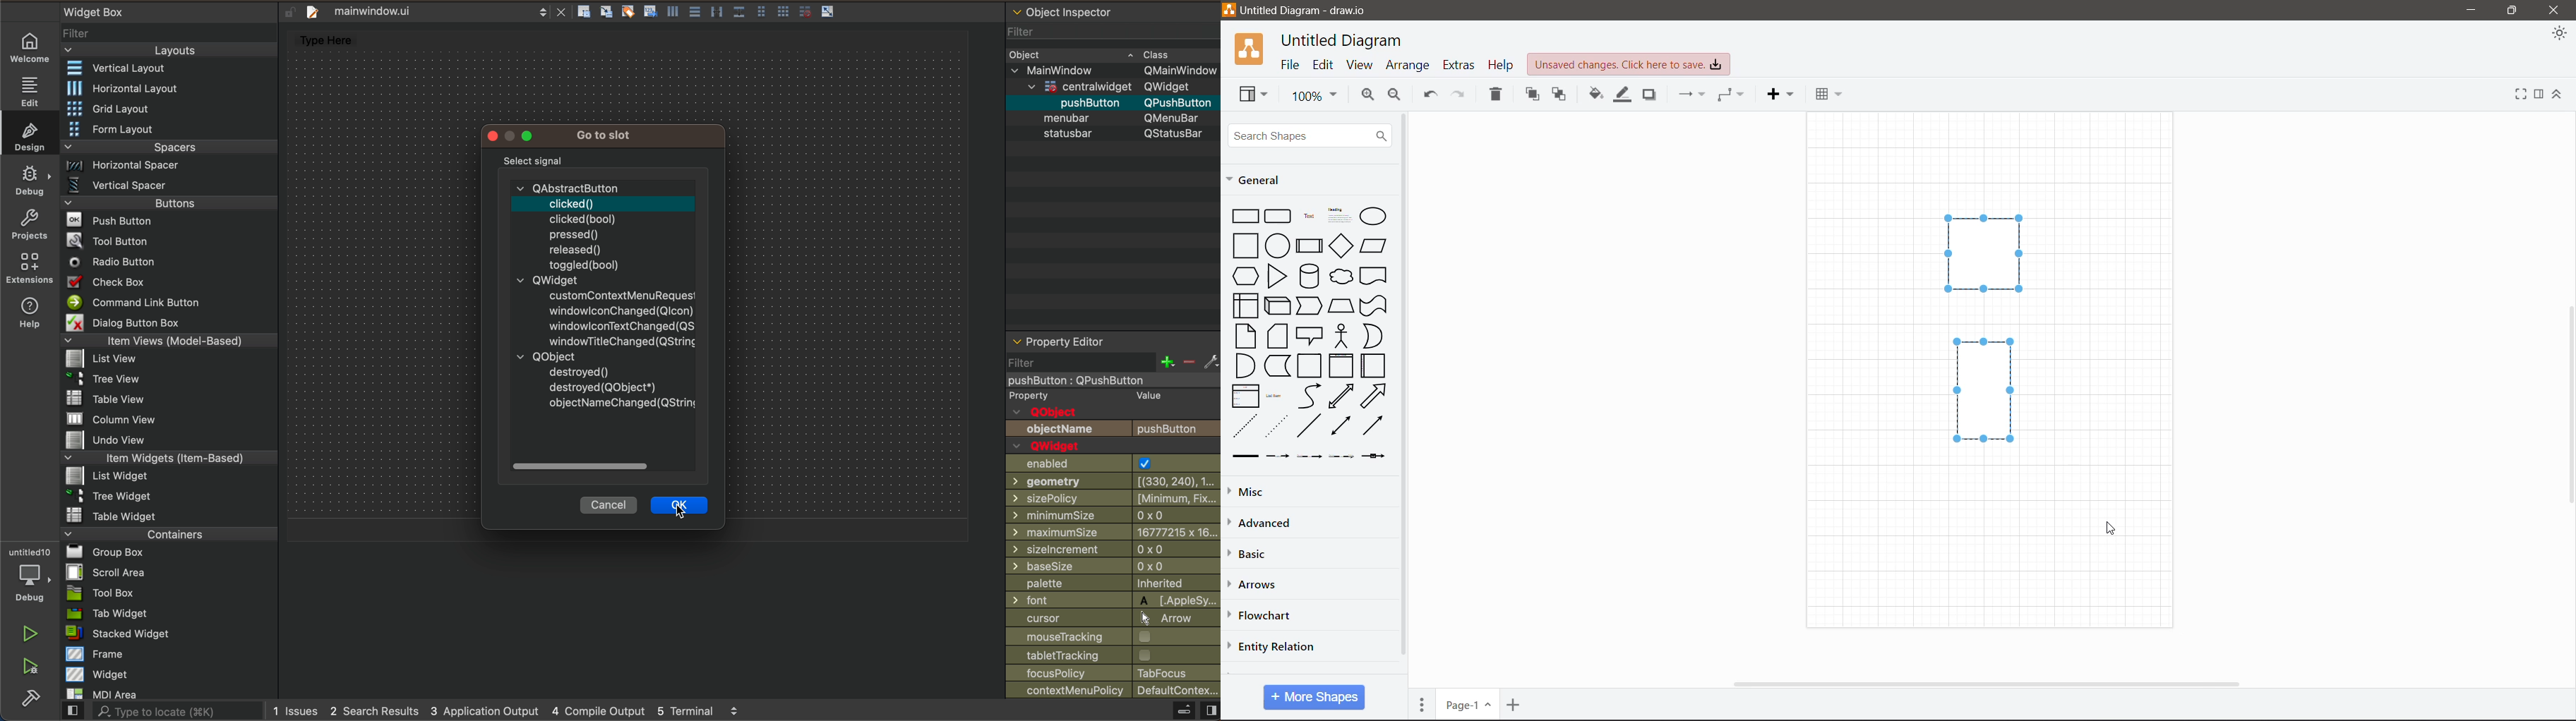 The width and height of the screenshot is (2576, 728). I want to click on Entity Relation, so click(1271, 646).